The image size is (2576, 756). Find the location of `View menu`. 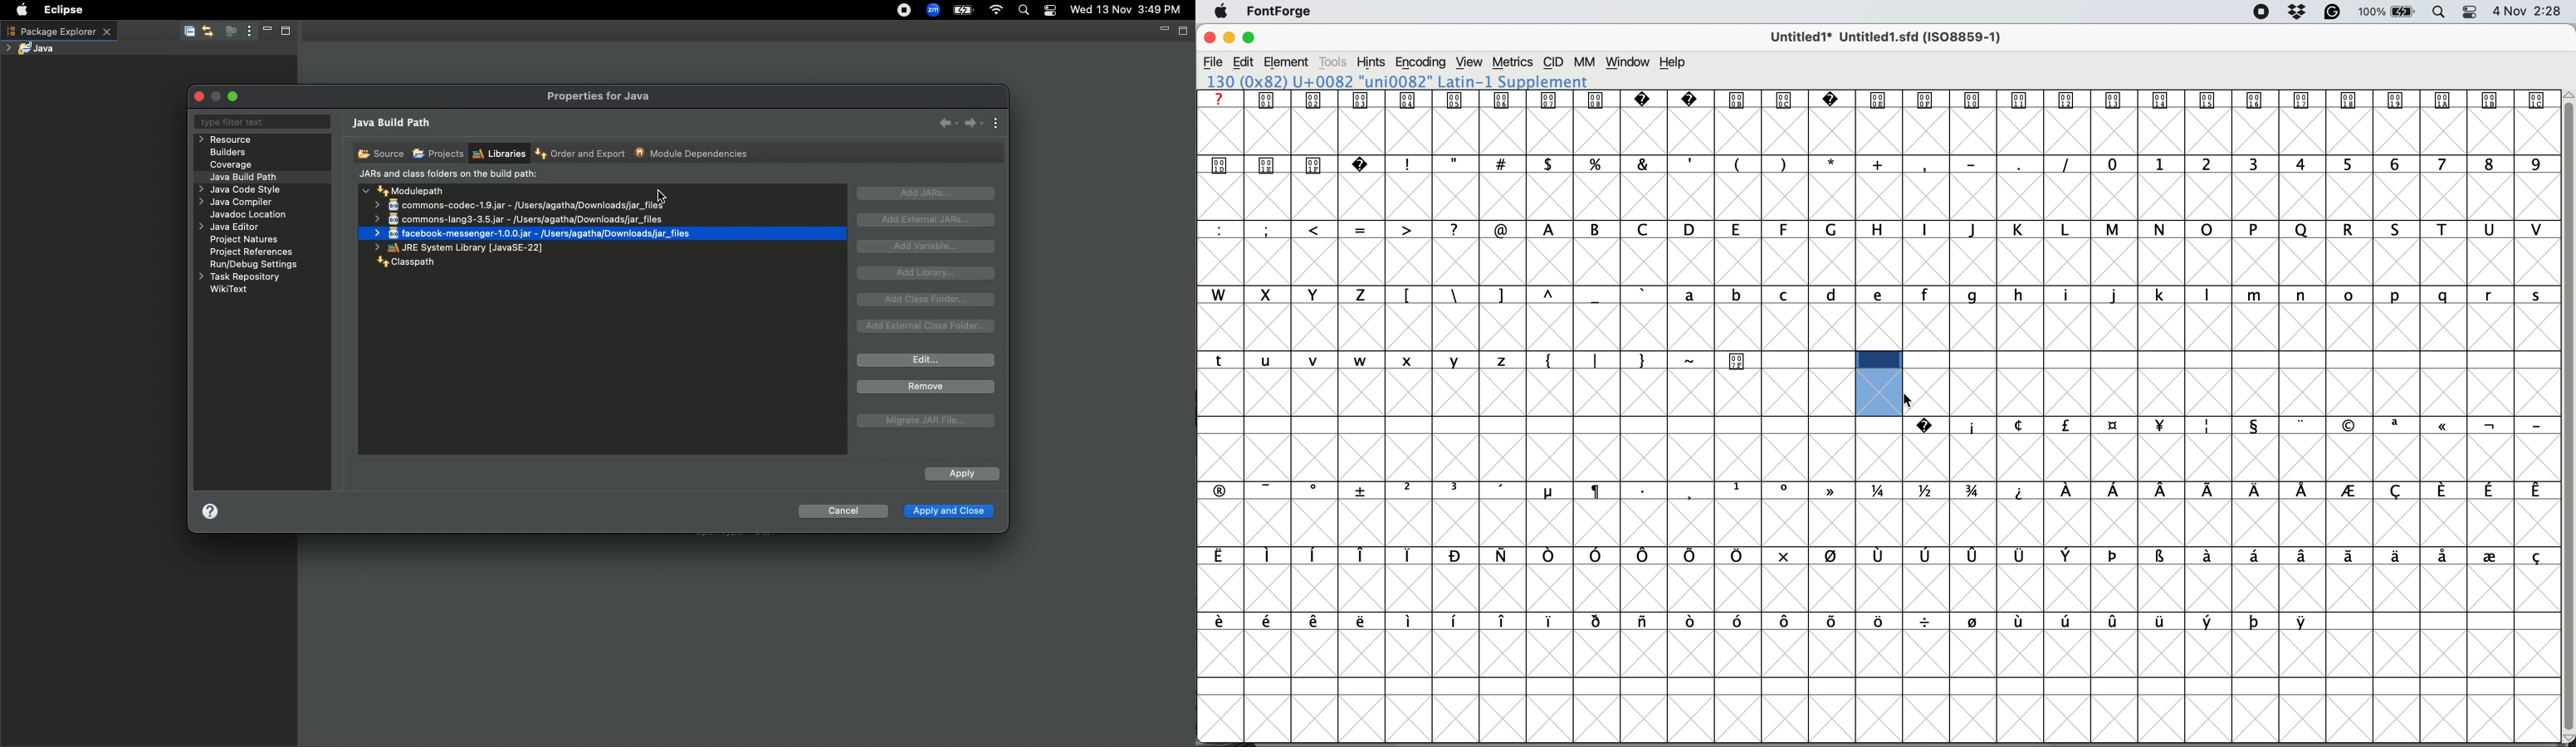

View menu is located at coordinates (997, 124).